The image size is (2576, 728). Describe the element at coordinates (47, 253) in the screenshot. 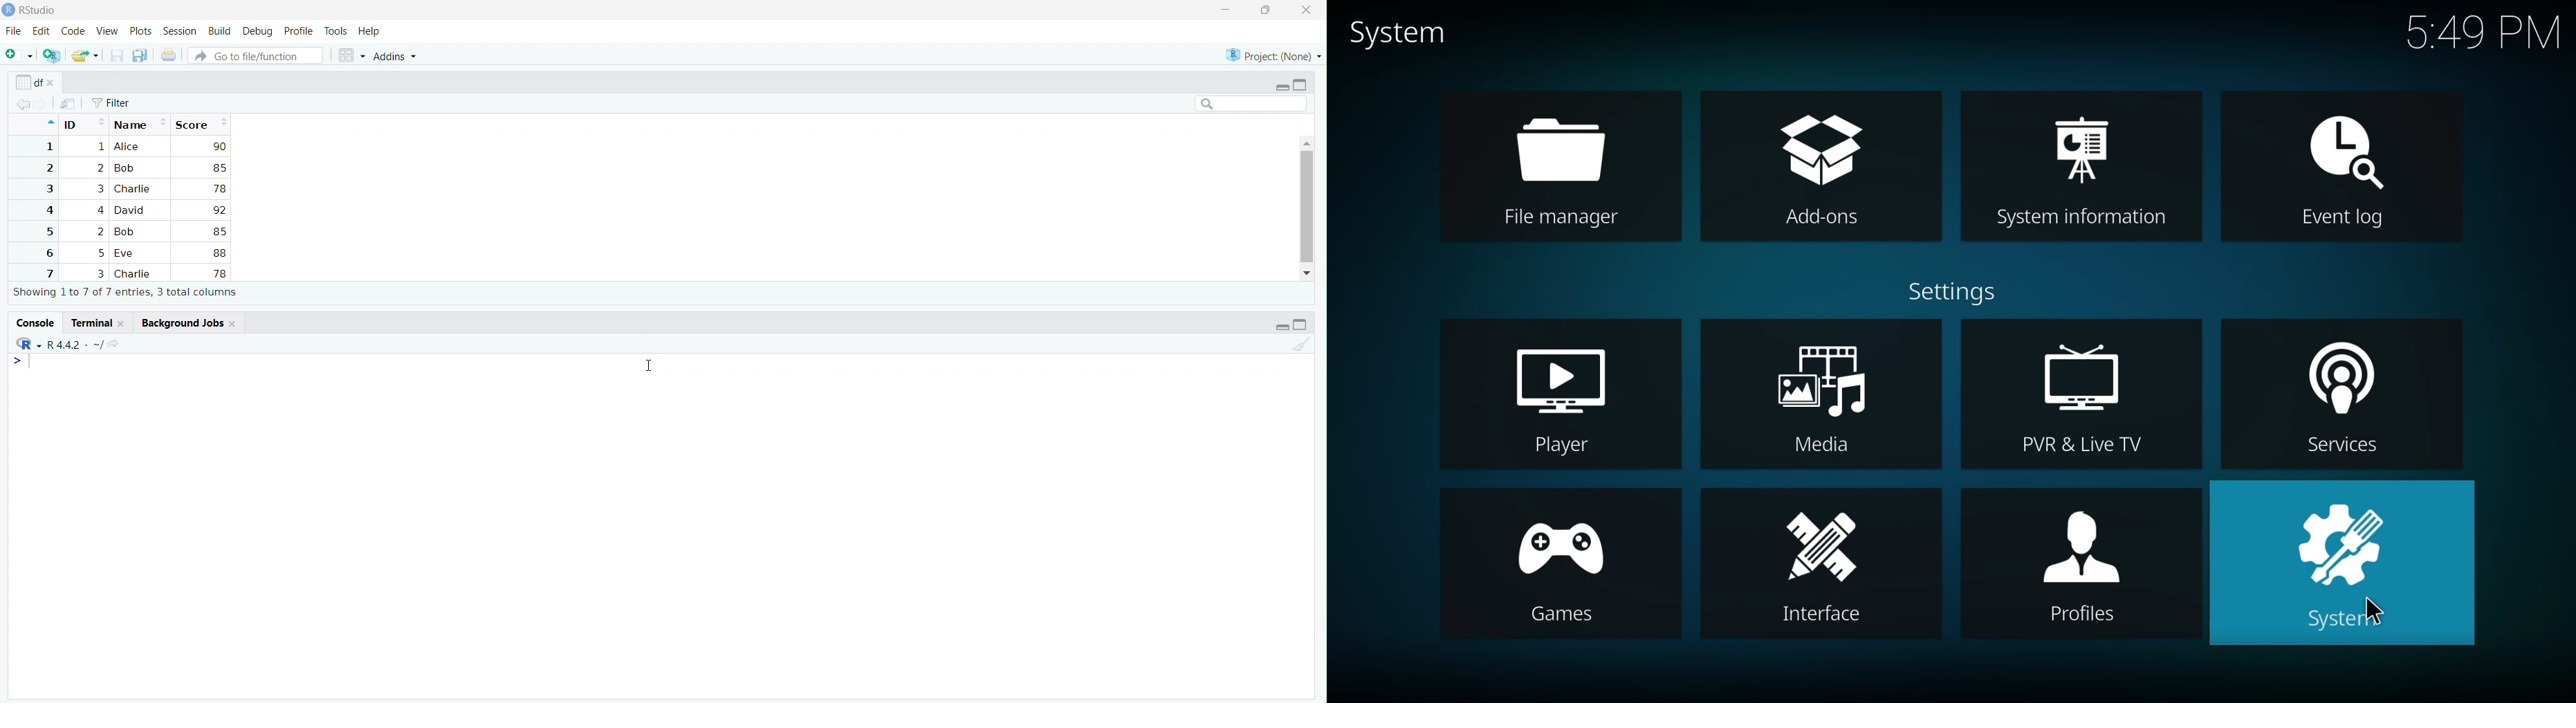

I see `6` at that location.